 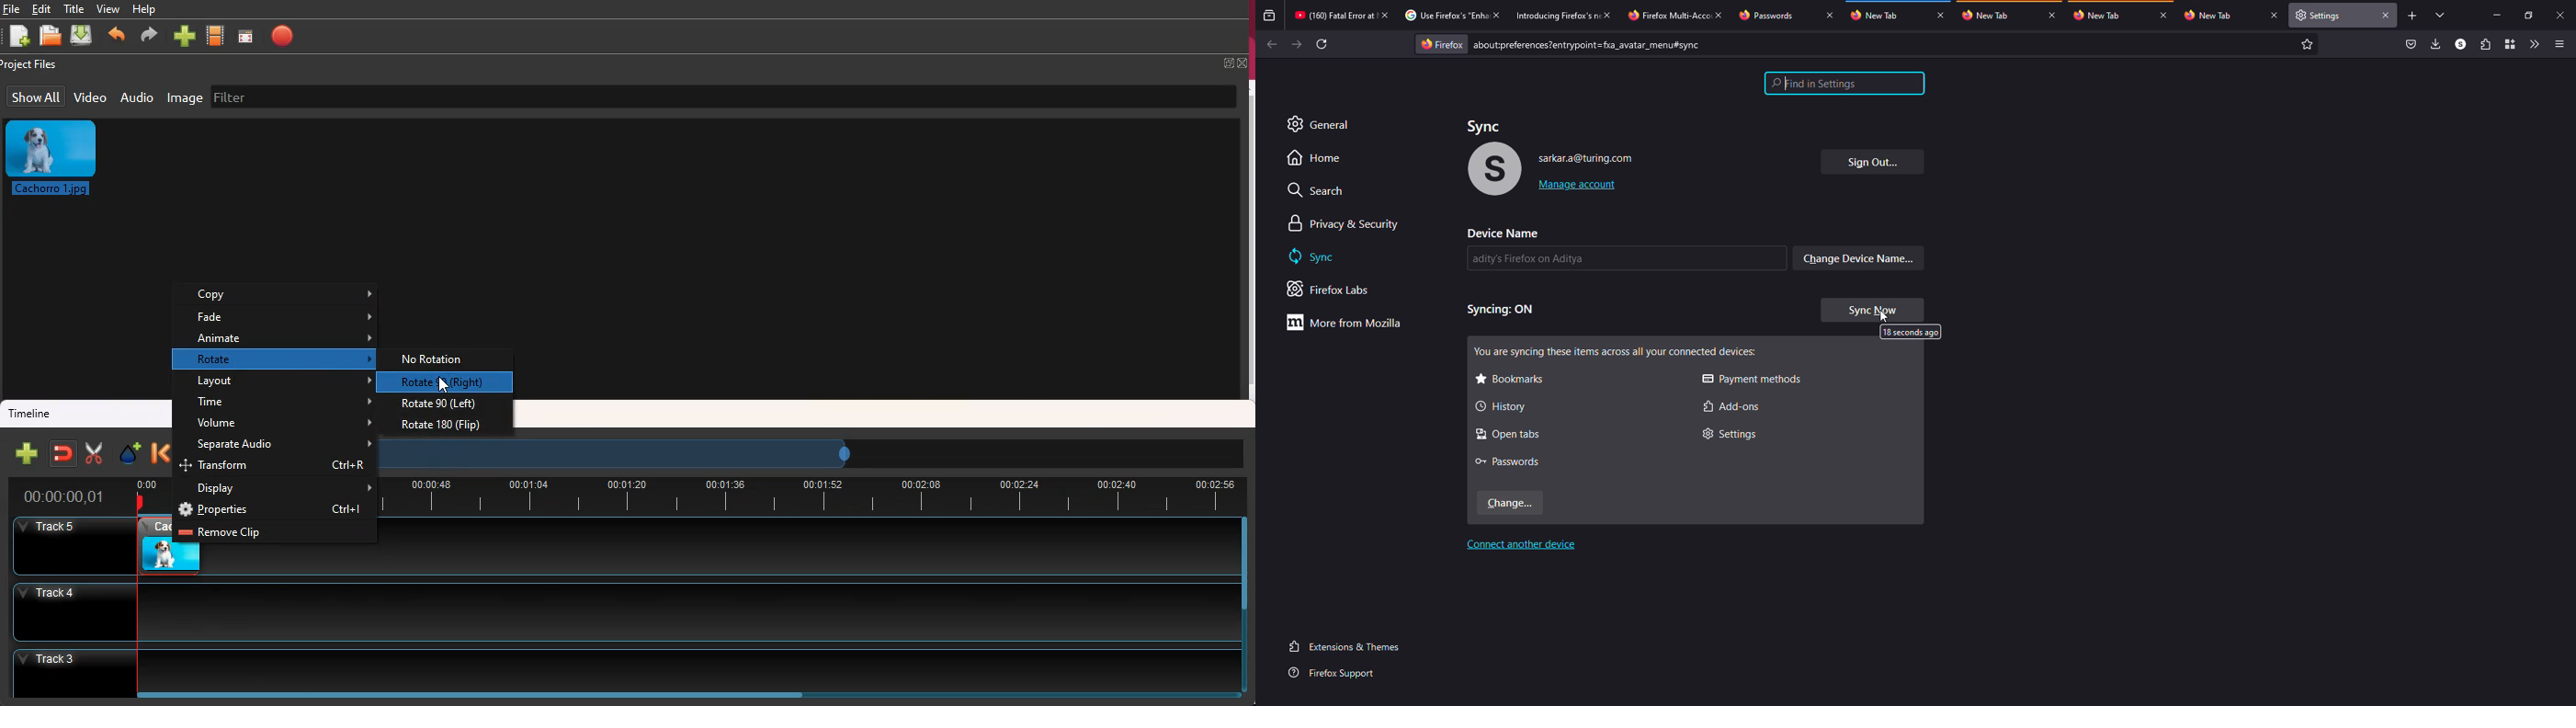 I want to click on prefernces, so click(x=1590, y=45).